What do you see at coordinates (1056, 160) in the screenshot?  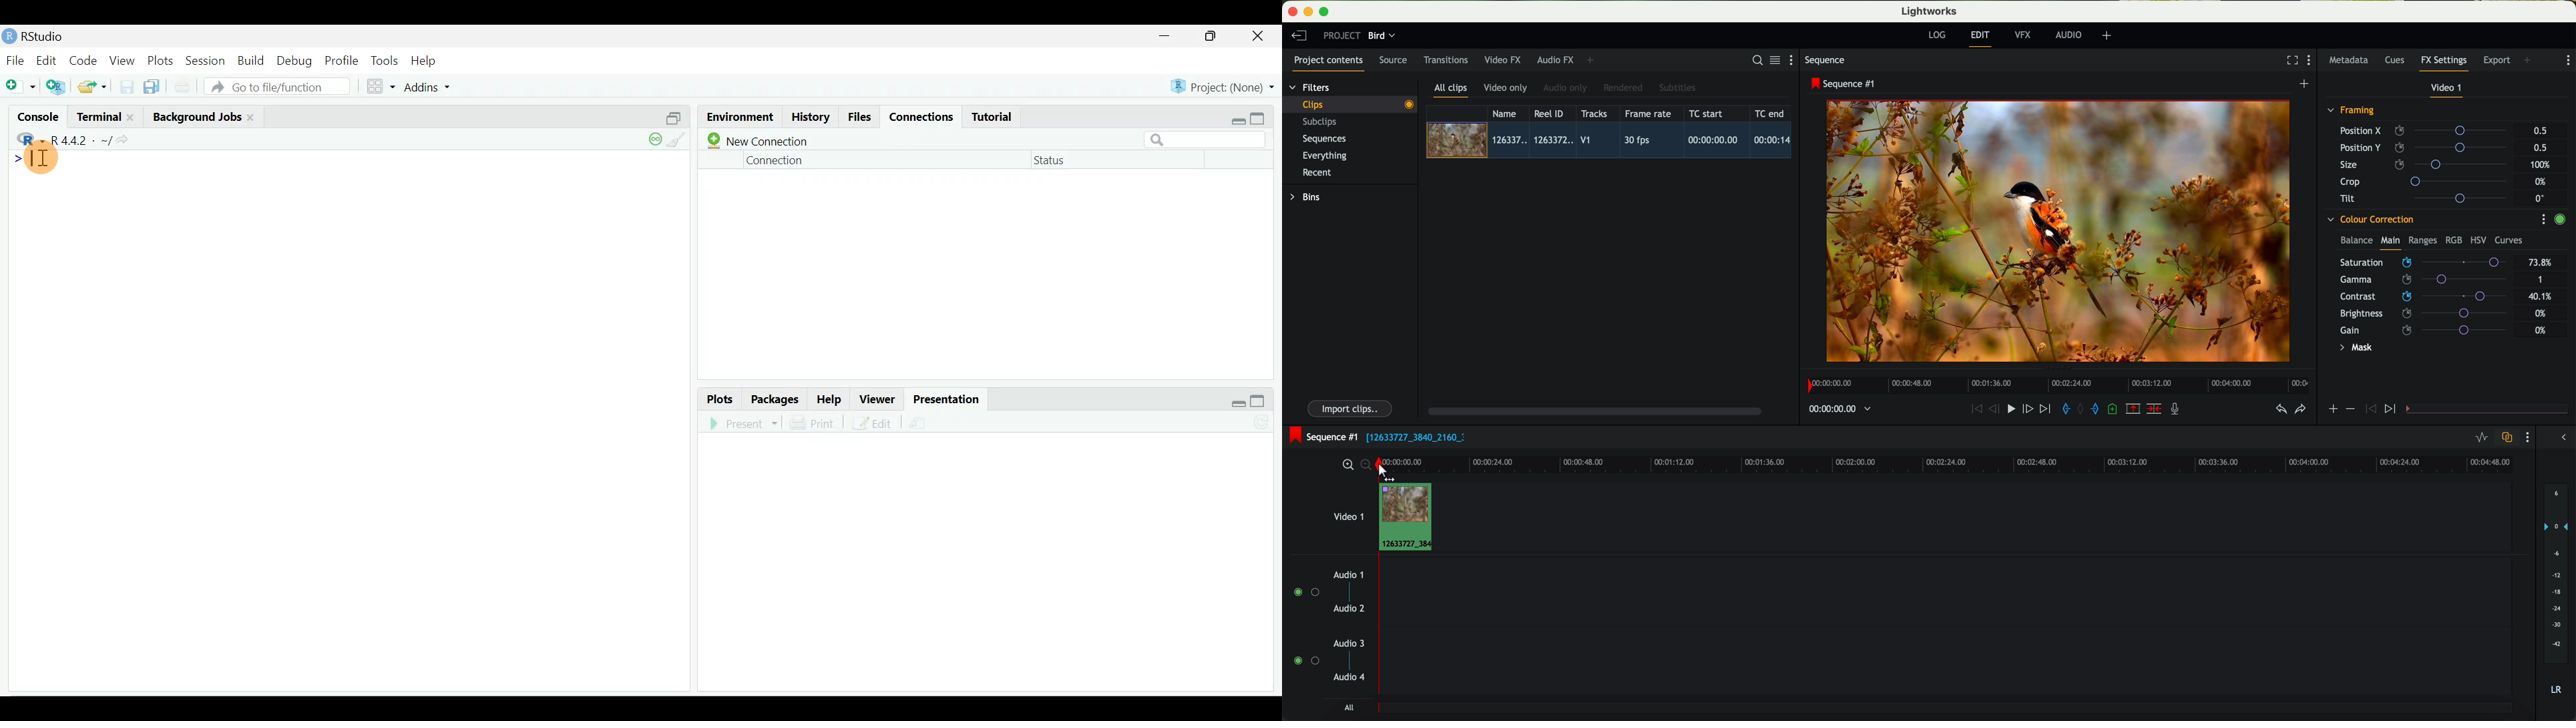 I see `Status` at bounding box center [1056, 160].